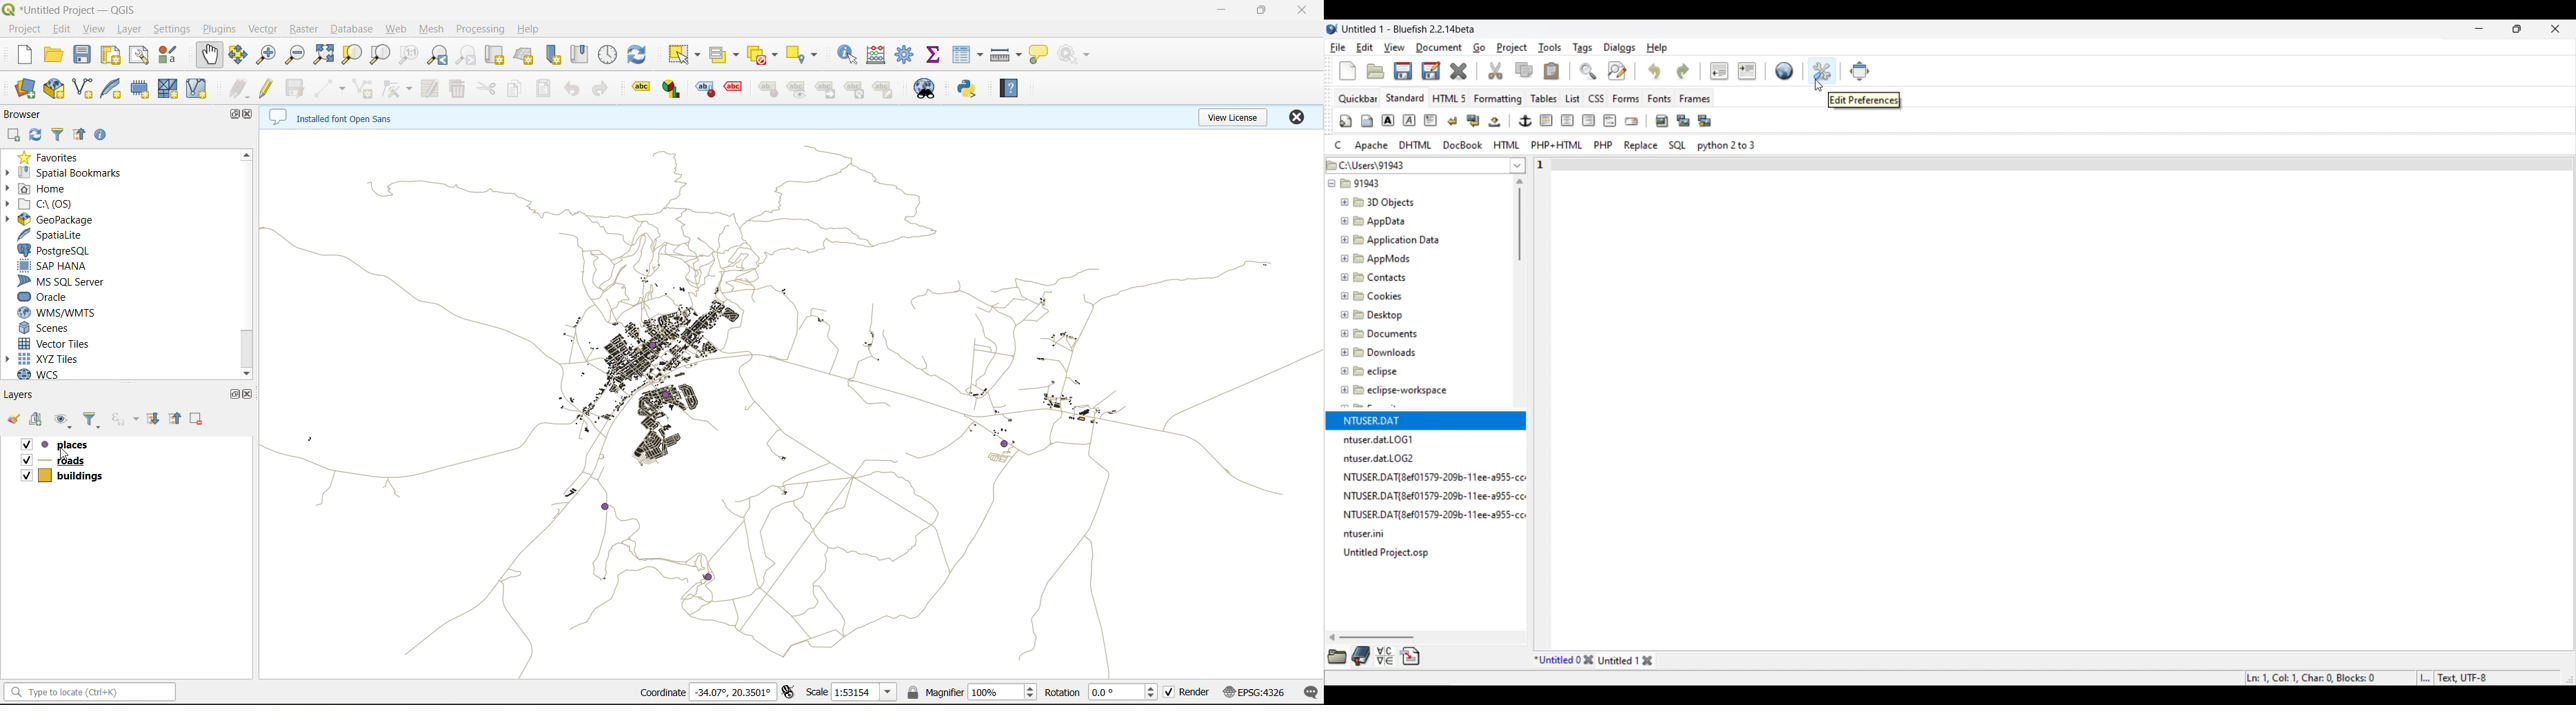 The height and width of the screenshot is (728, 2576). I want to click on rotate a label, so click(857, 89).